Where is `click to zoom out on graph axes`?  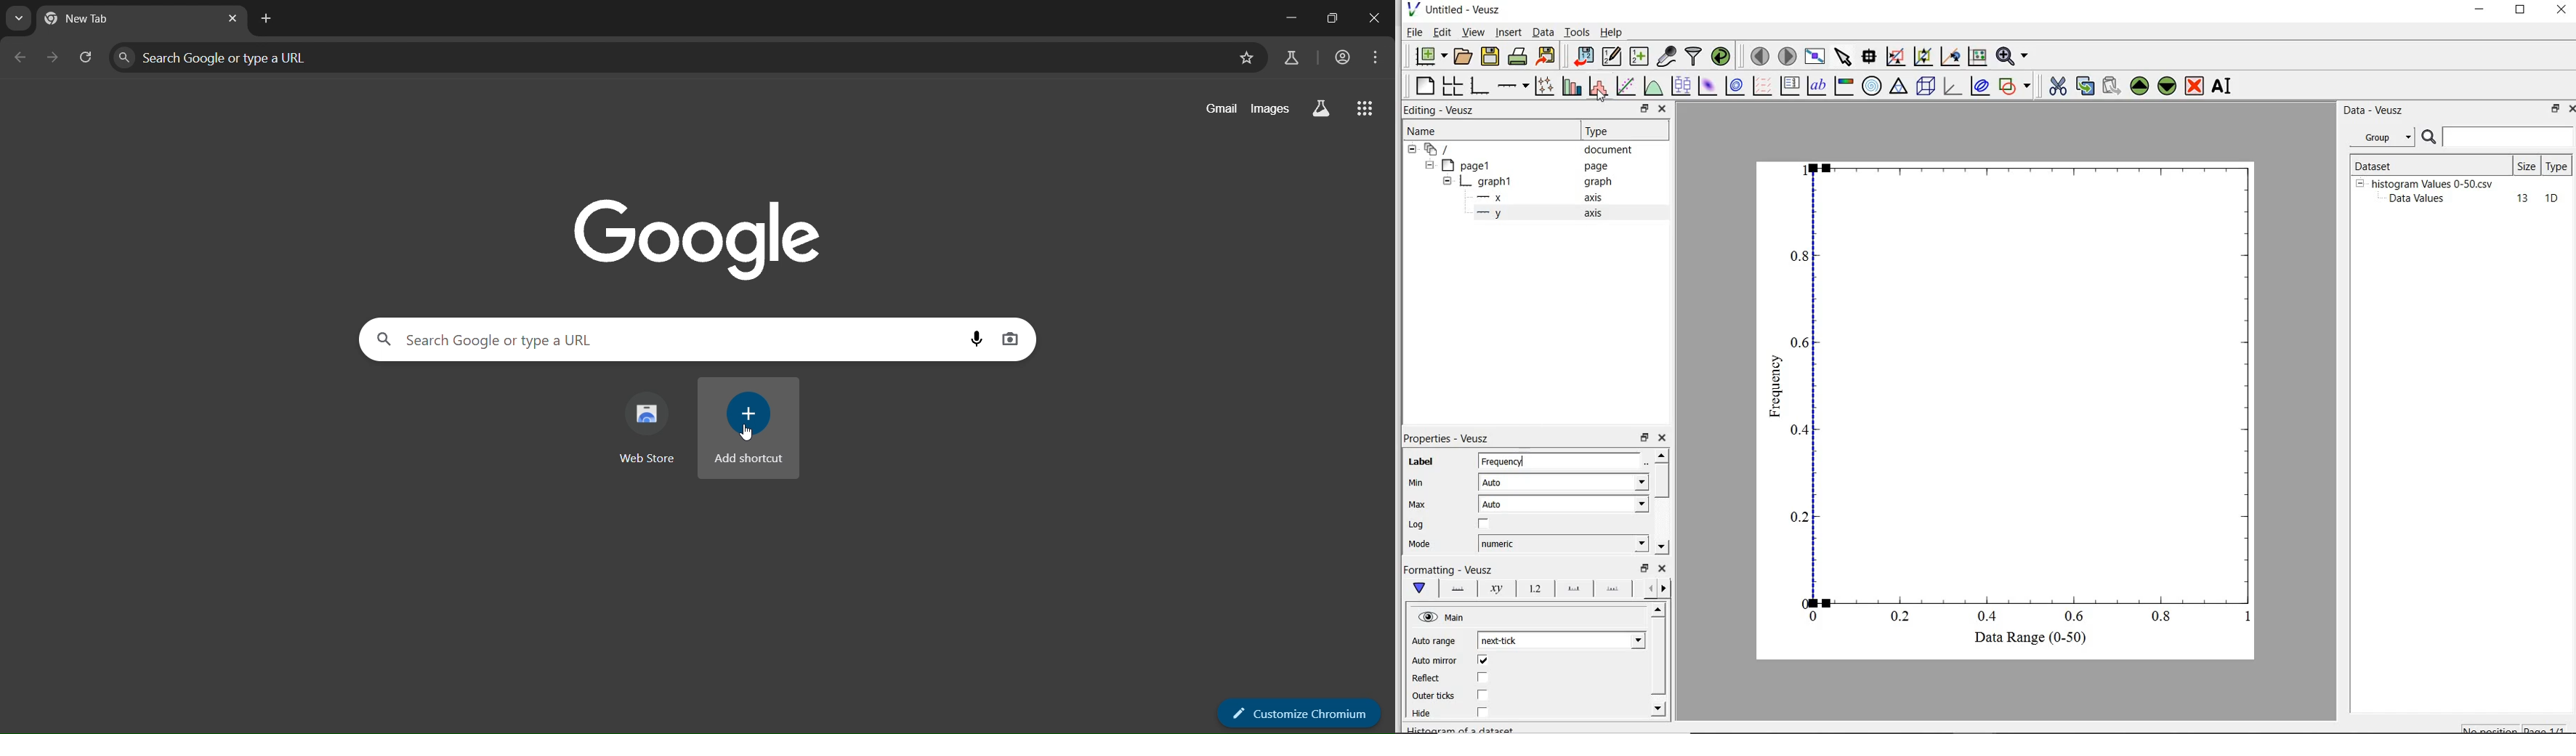 click to zoom out on graph axes is located at coordinates (1950, 56).